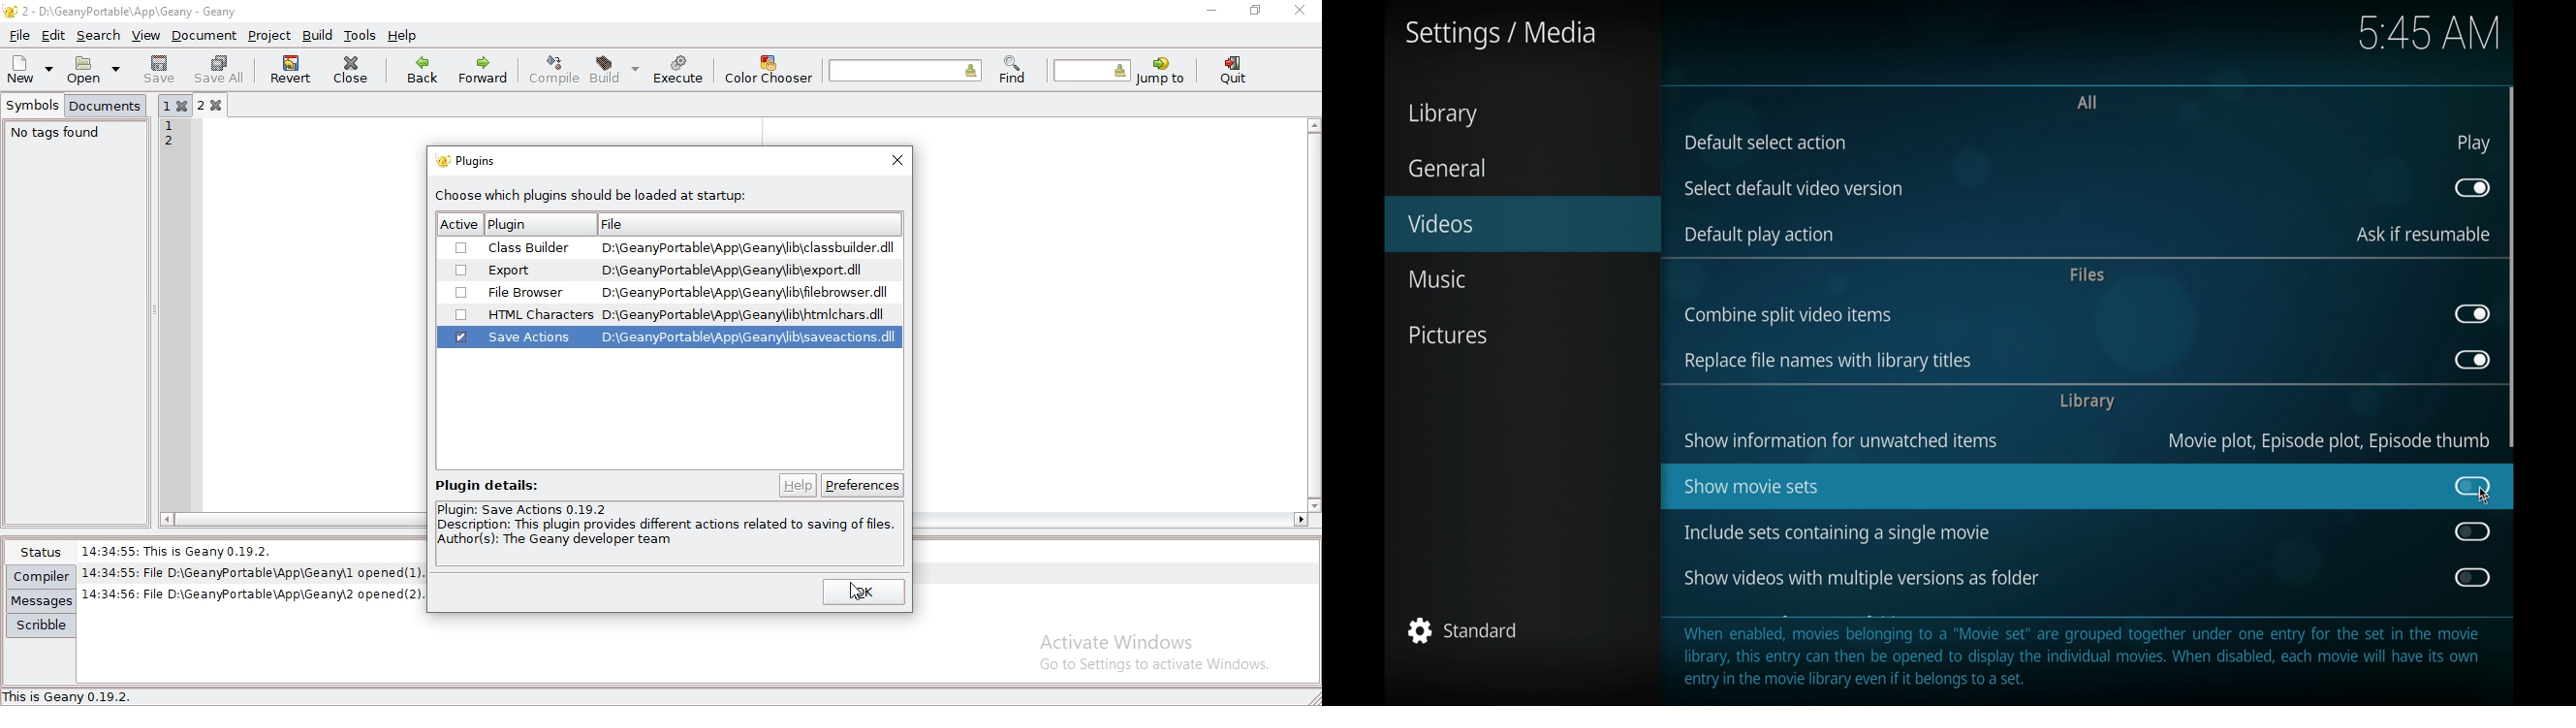  I want to click on toggle button, so click(2473, 531).